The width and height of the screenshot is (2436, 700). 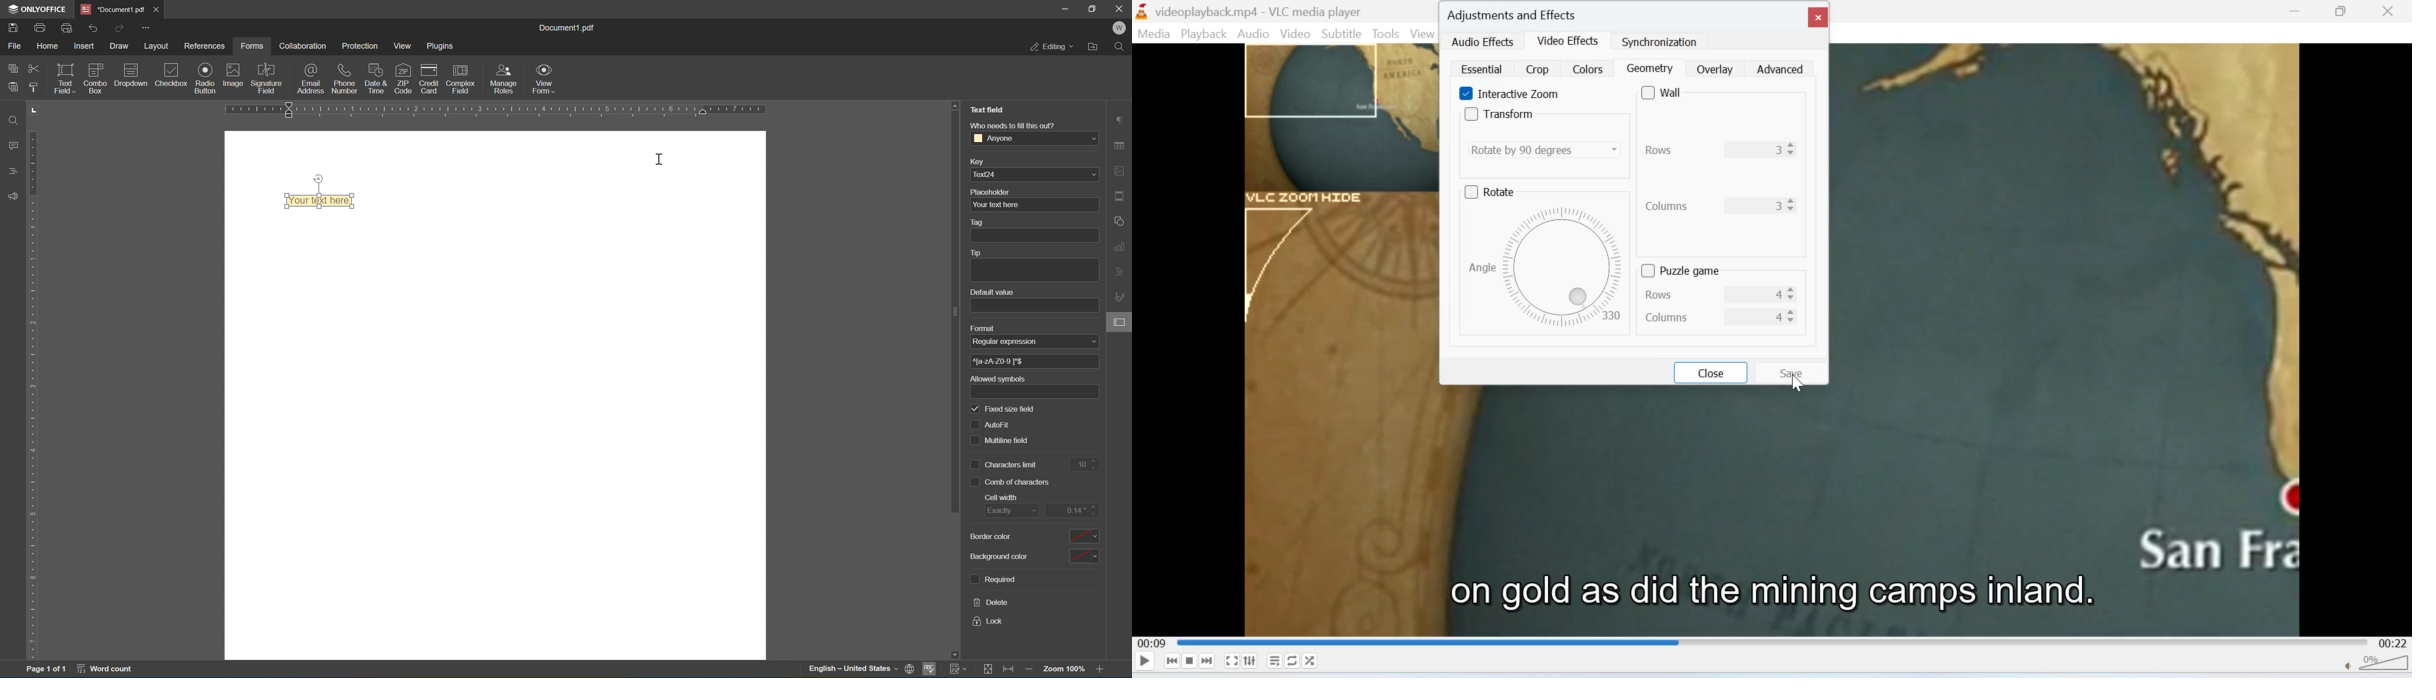 I want to click on edit cell width, so click(x=1074, y=510).